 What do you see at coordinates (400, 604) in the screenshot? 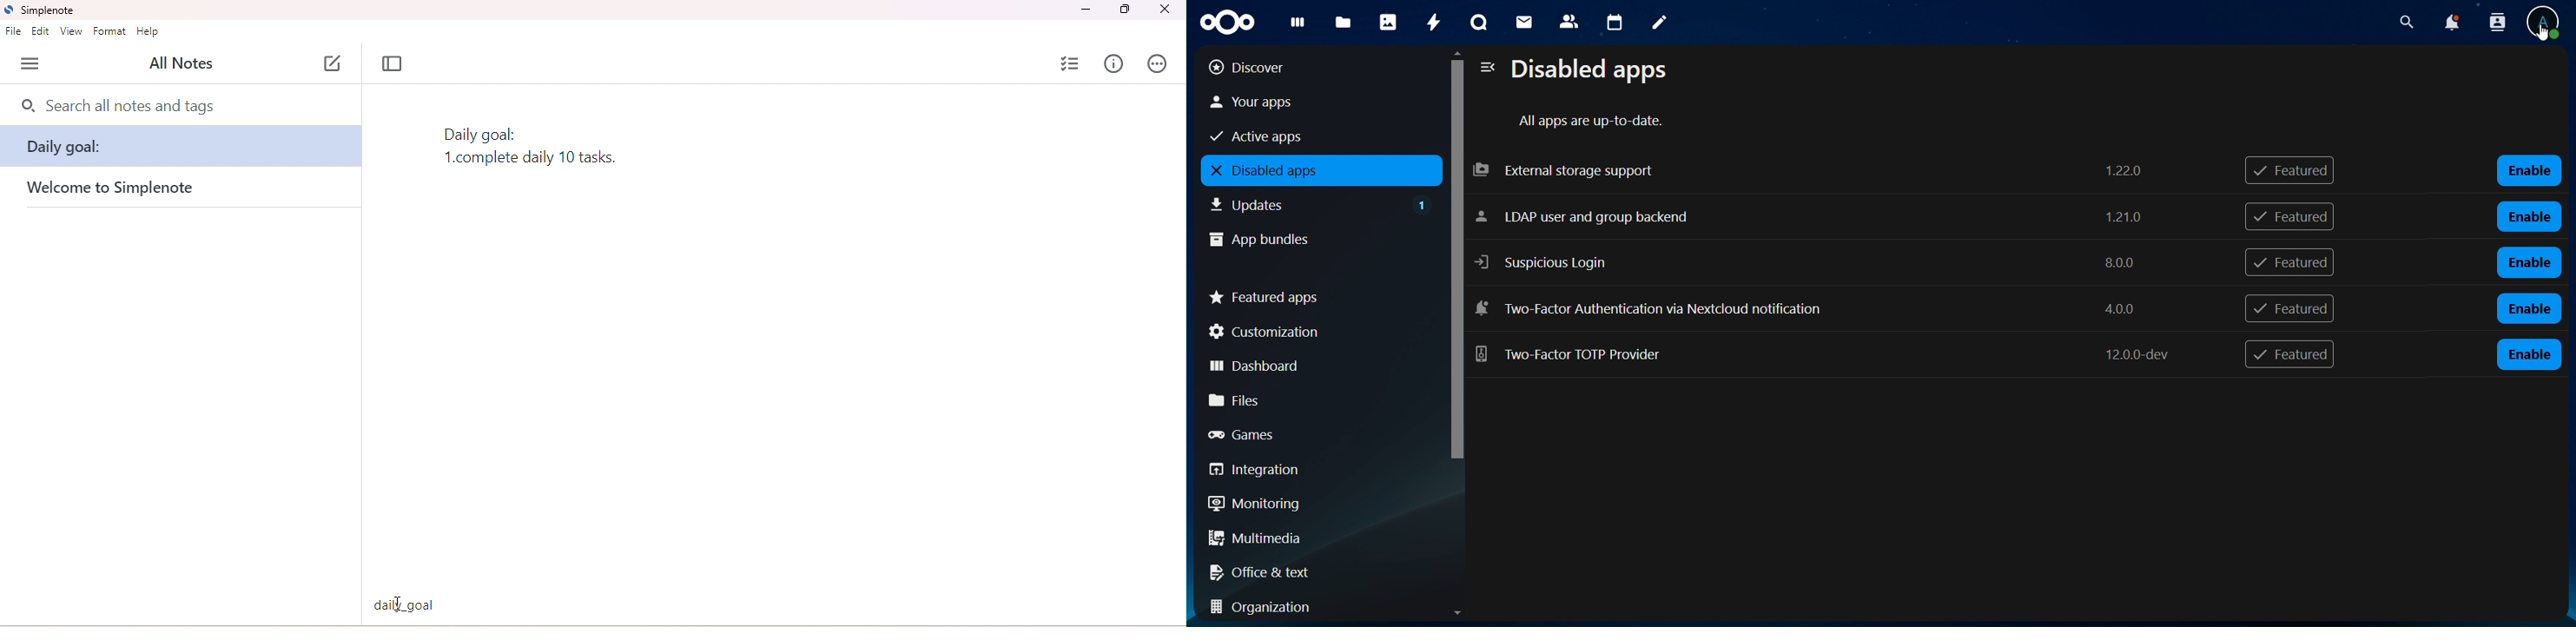
I see `typing cursor` at bounding box center [400, 604].